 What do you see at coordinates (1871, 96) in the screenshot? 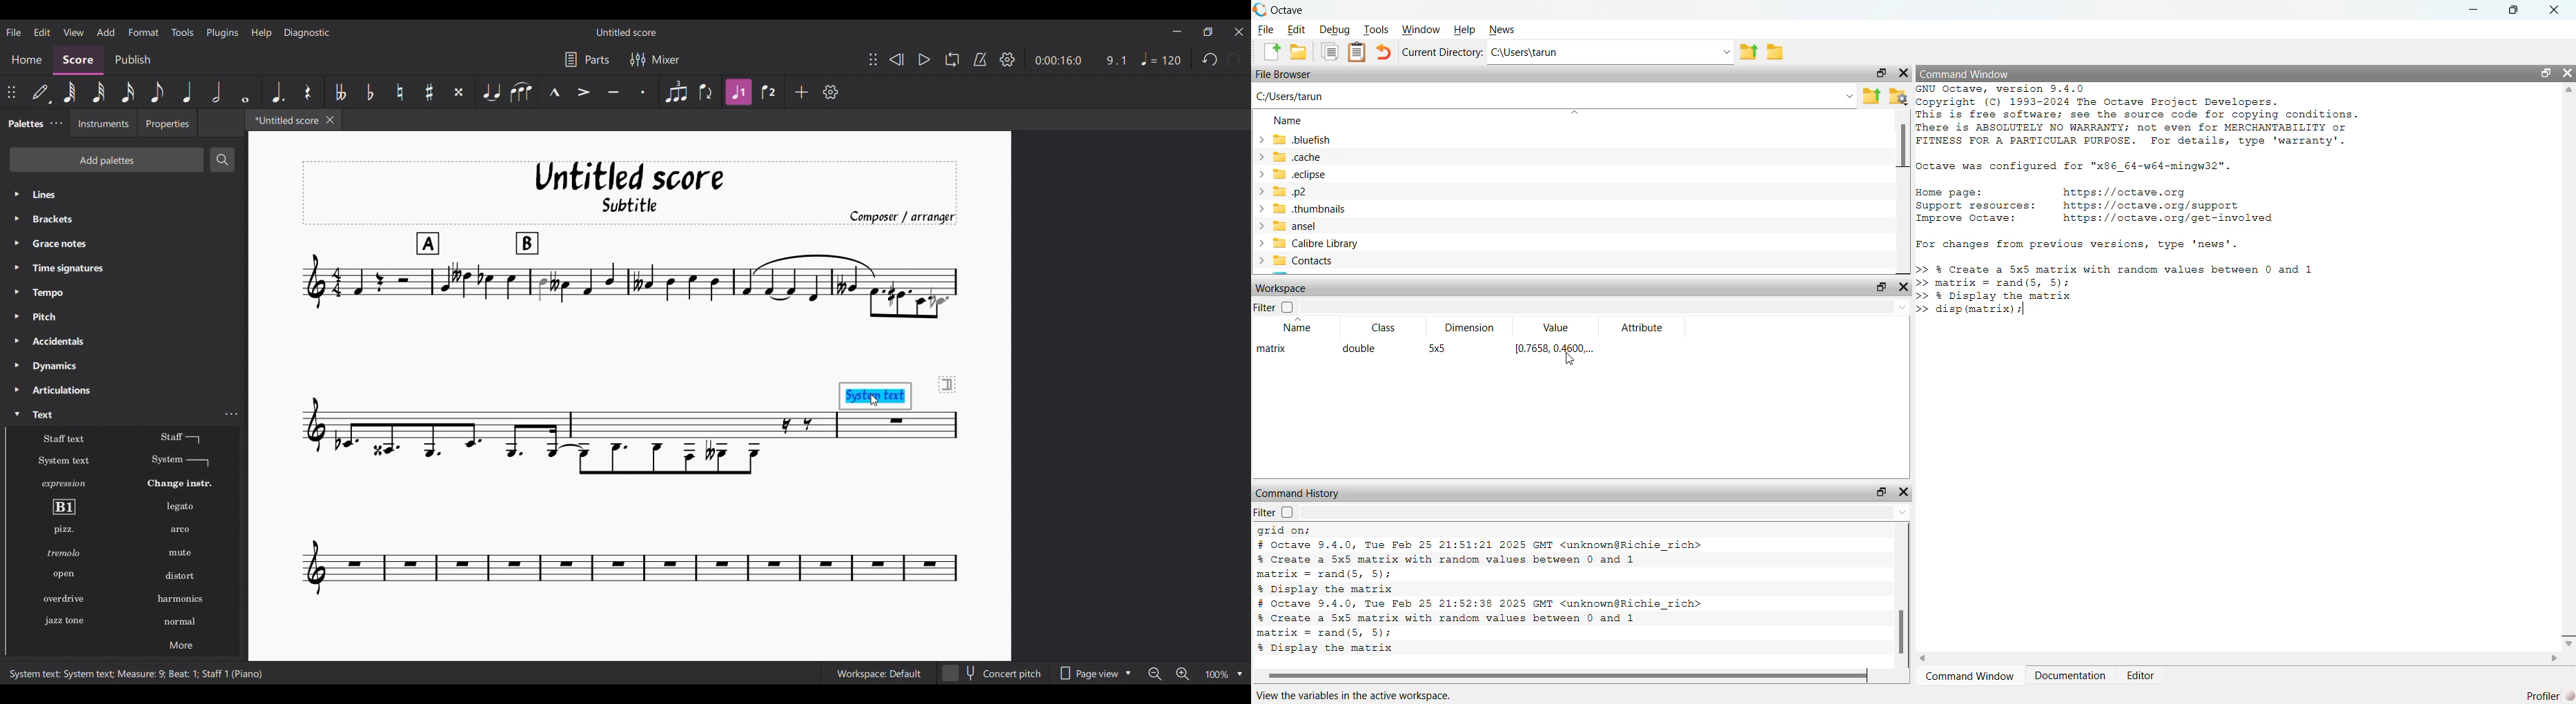
I see `export` at bounding box center [1871, 96].